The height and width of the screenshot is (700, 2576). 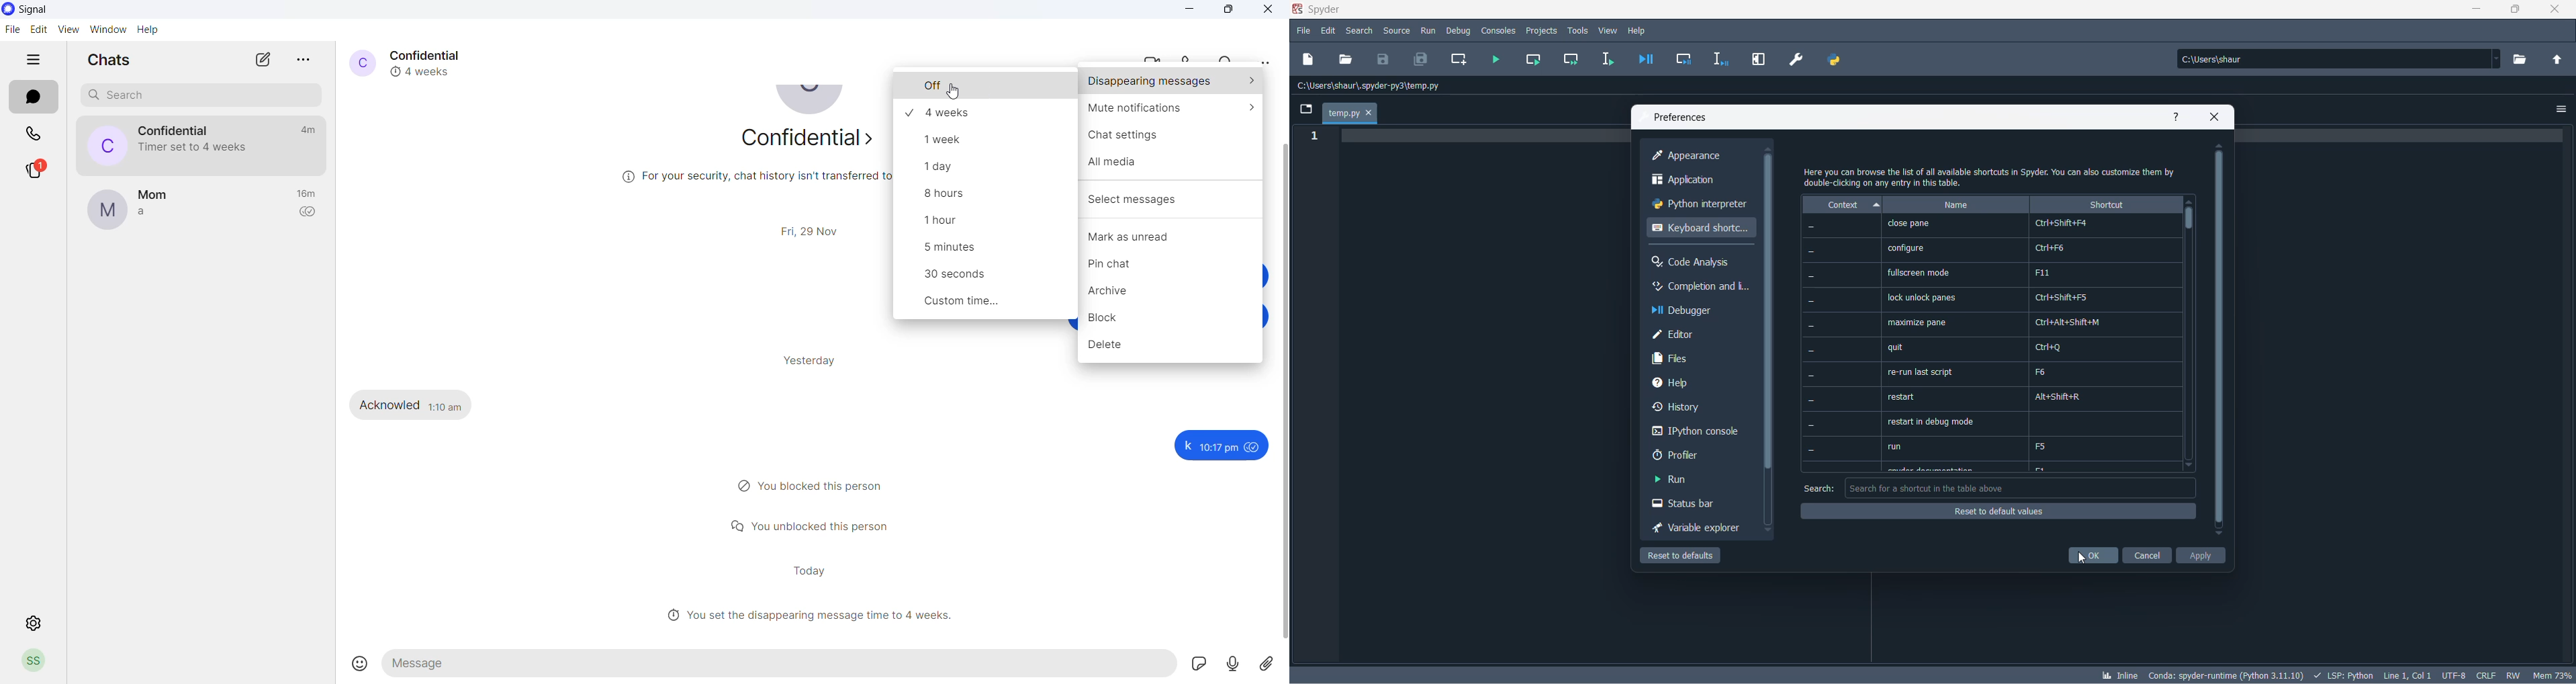 What do you see at coordinates (1228, 57) in the screenshot?
I see `search in messages` at bounding box center [1228, 57].